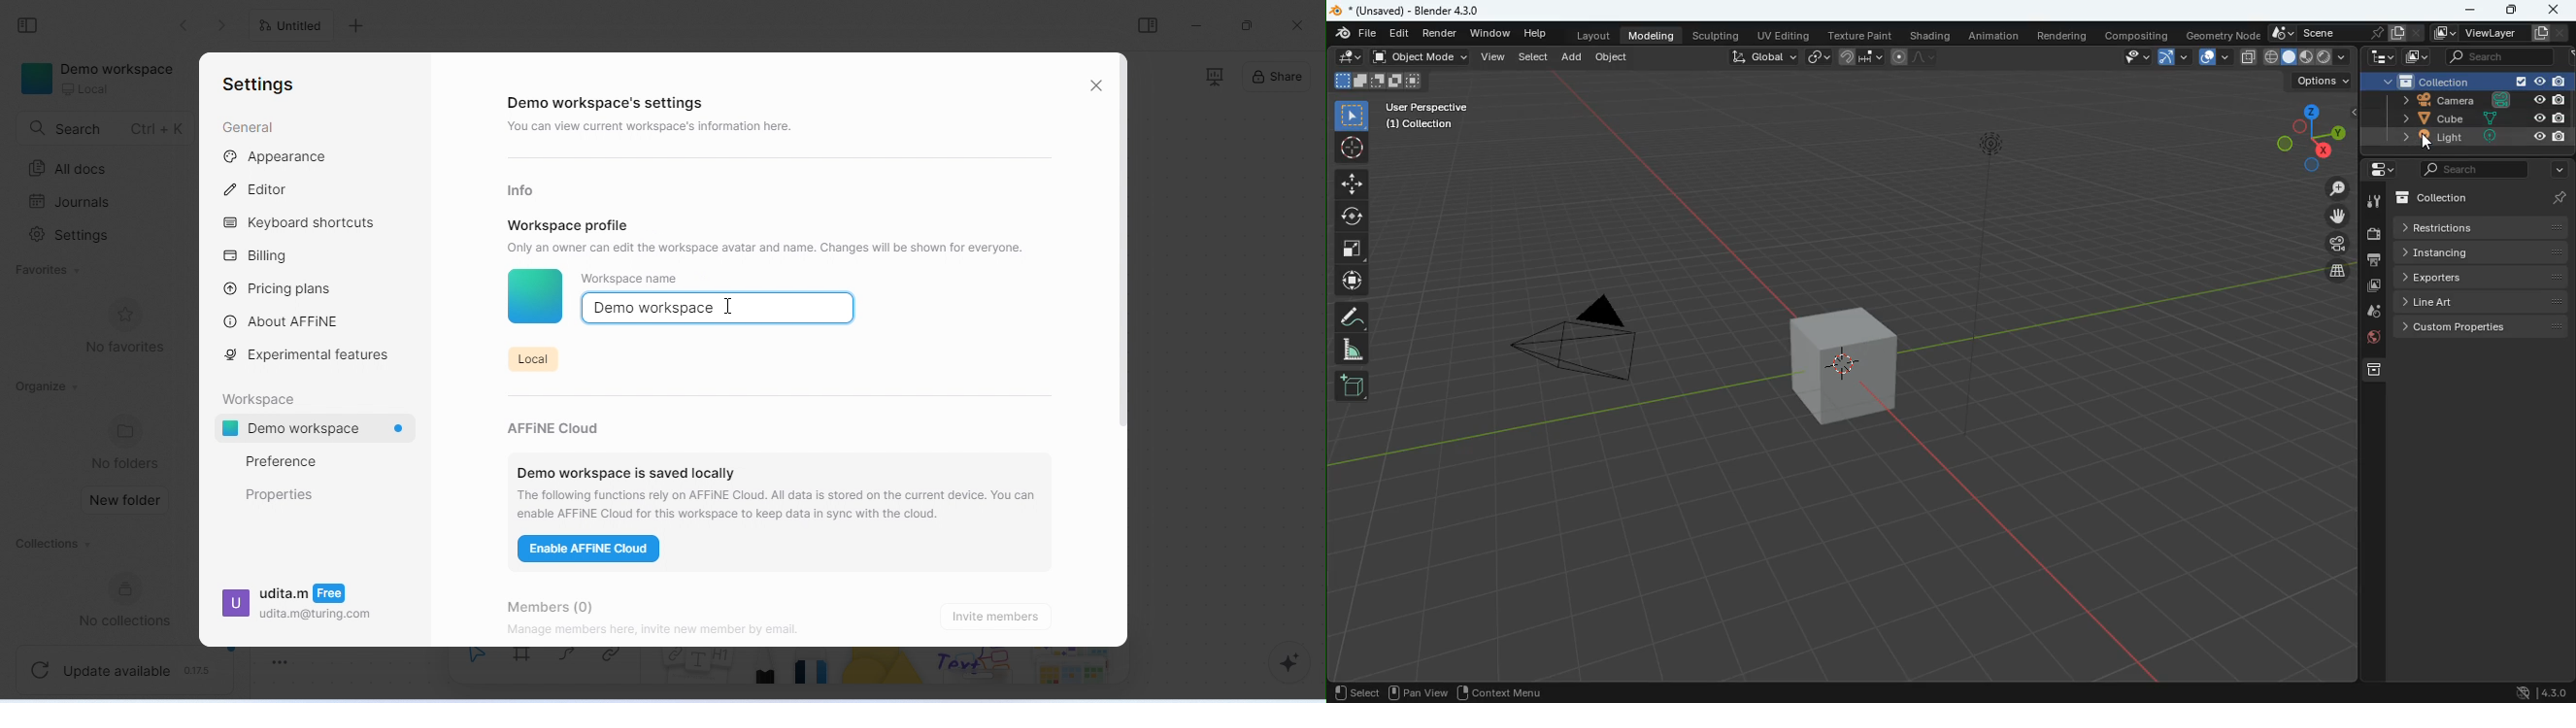  Describe the element at coordinates (297, 608) in the screenshot. I see `udita.m udita.m@turing.com` at that location.